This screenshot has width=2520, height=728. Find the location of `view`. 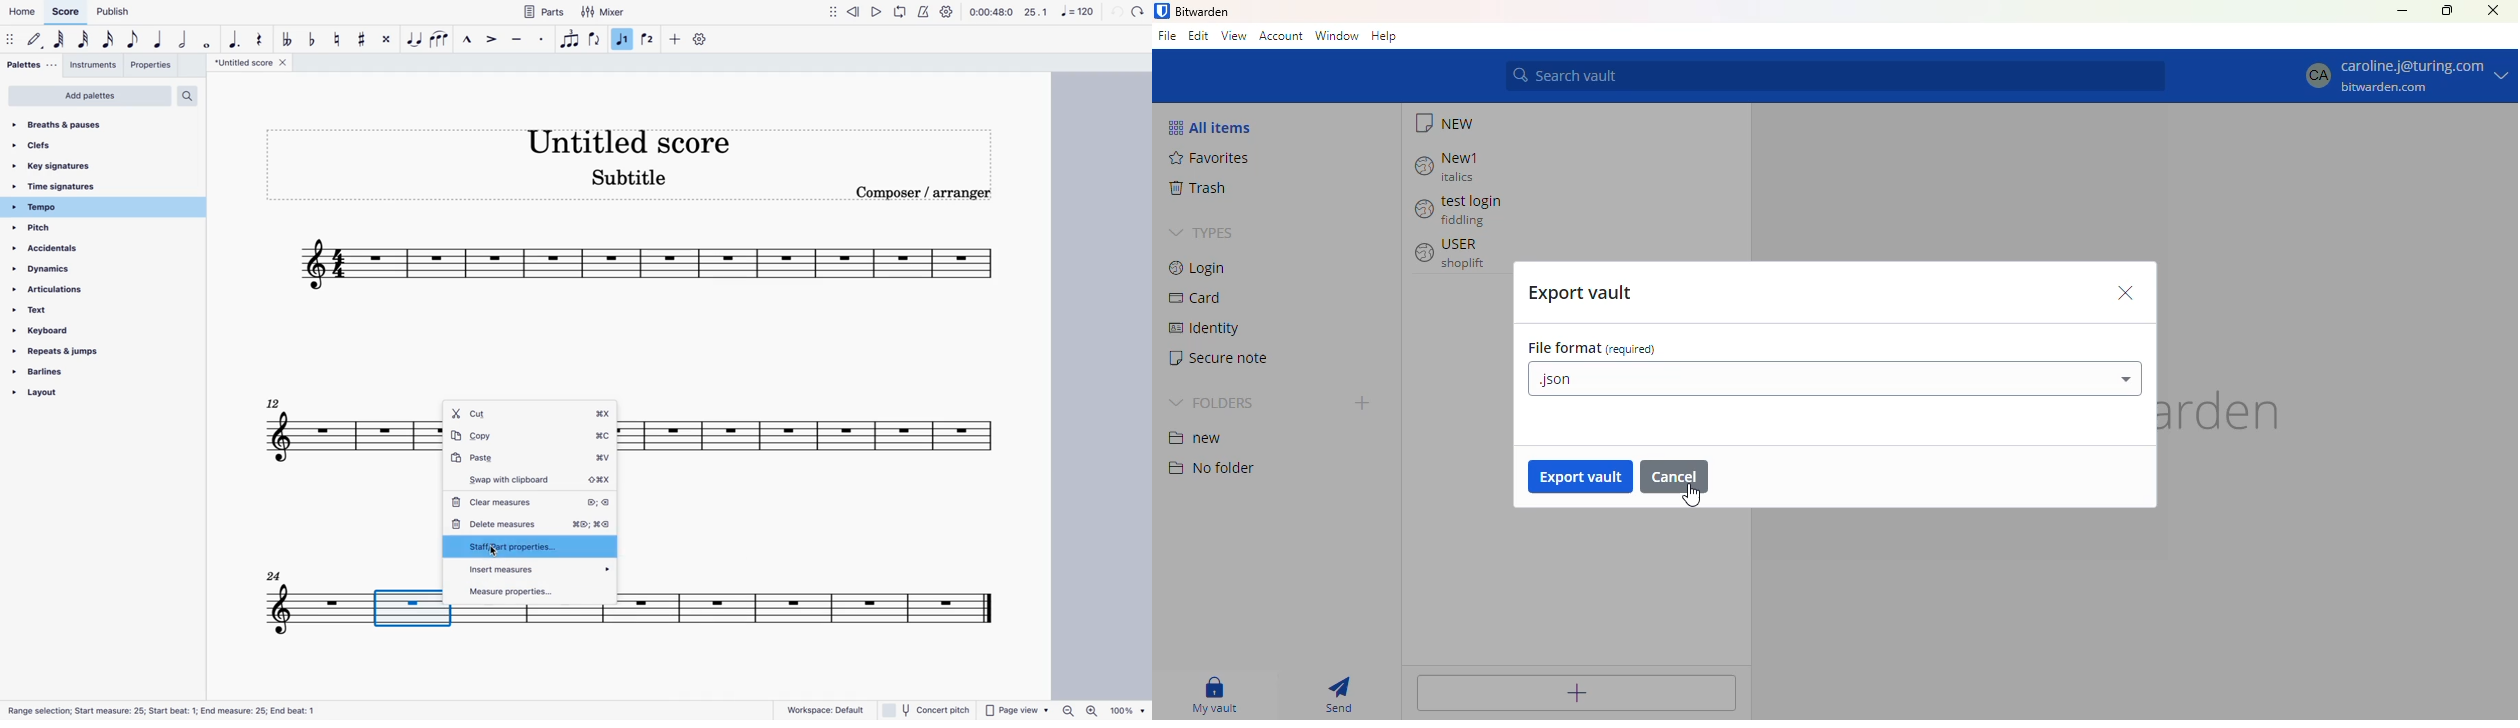

view is located at coordinates (1235, 36).